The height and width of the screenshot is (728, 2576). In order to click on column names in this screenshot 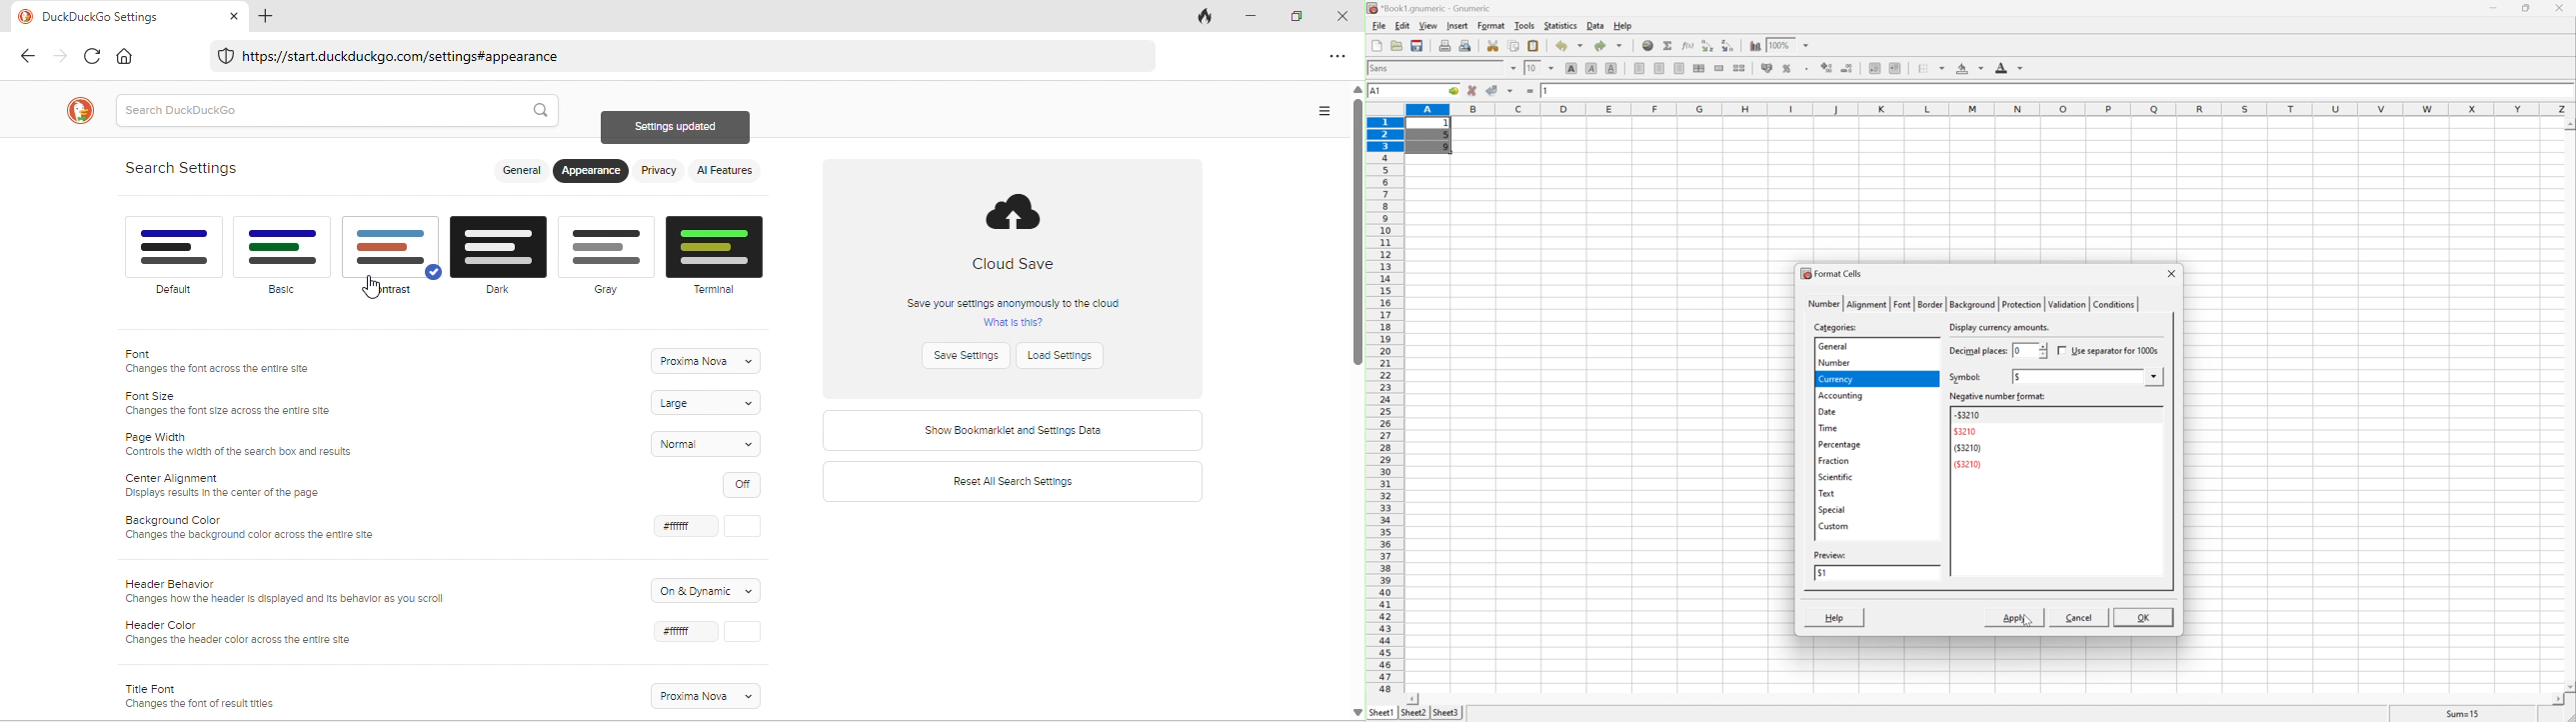, I will do `click(1992, 110)`.